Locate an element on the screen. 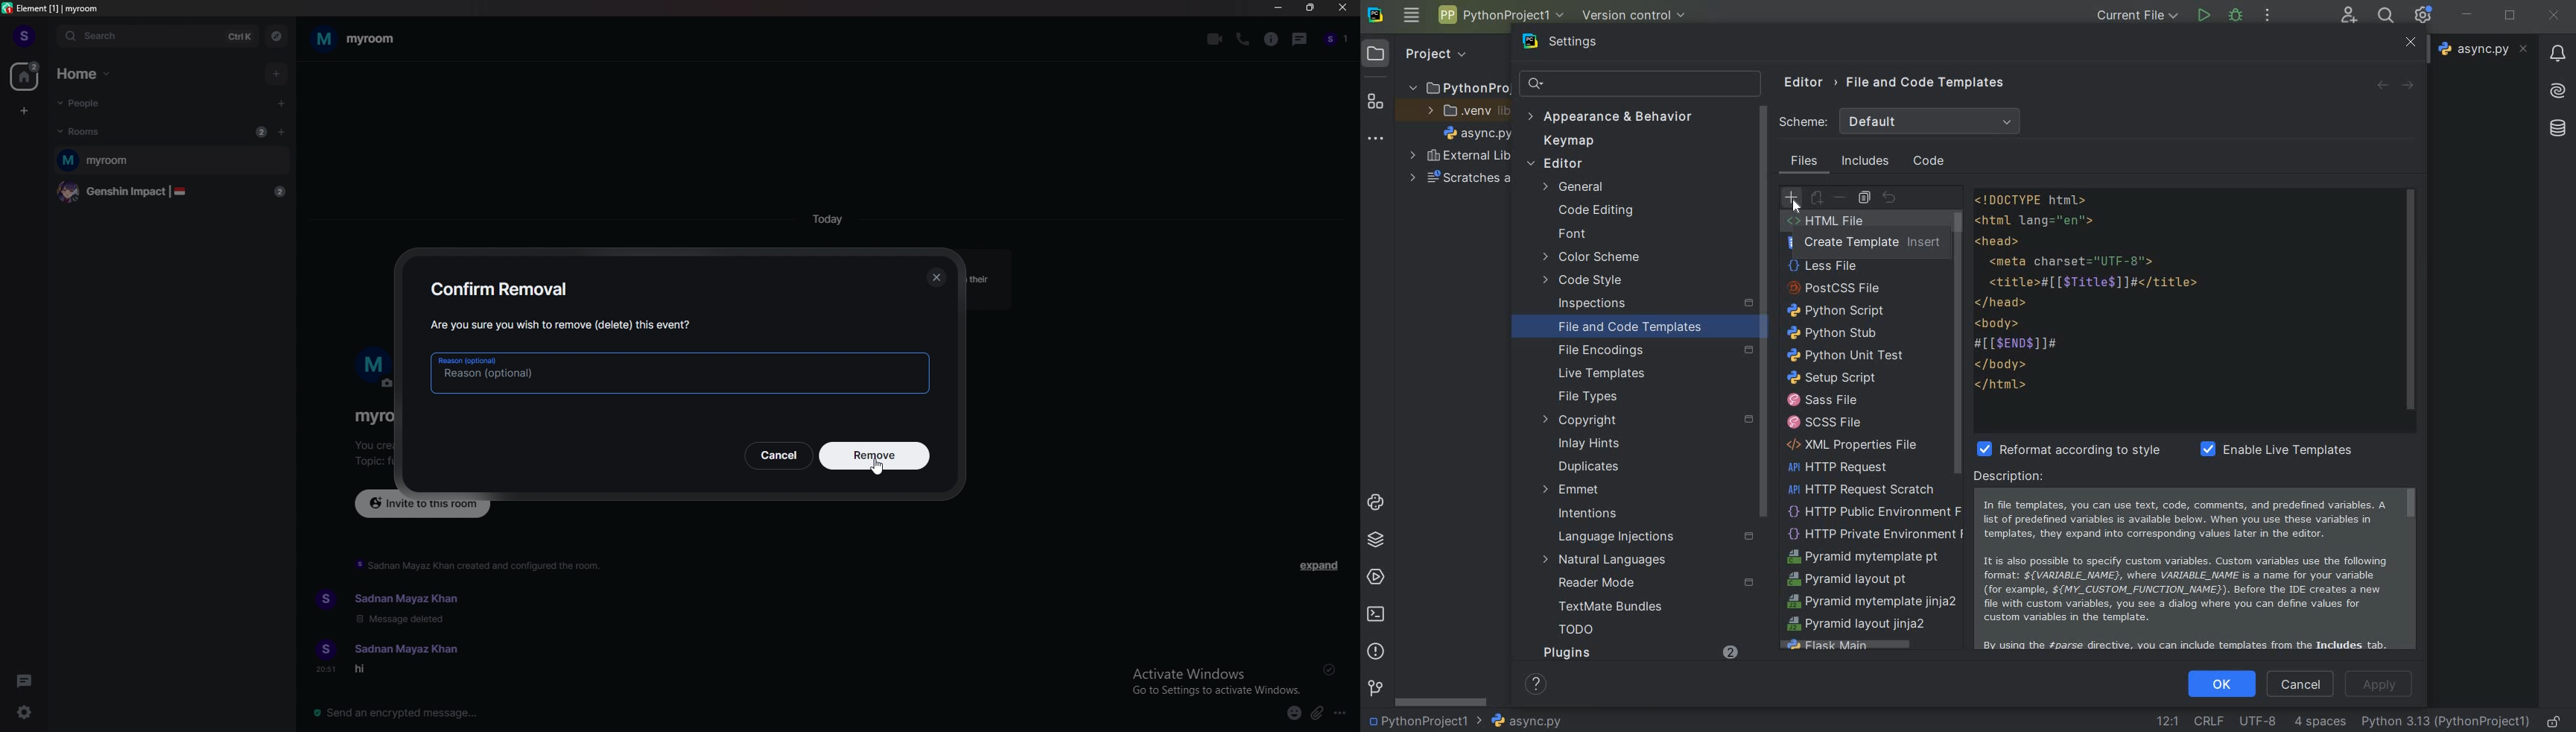 The image size is (2576, 756). options is located at coordinates (1343, 712).